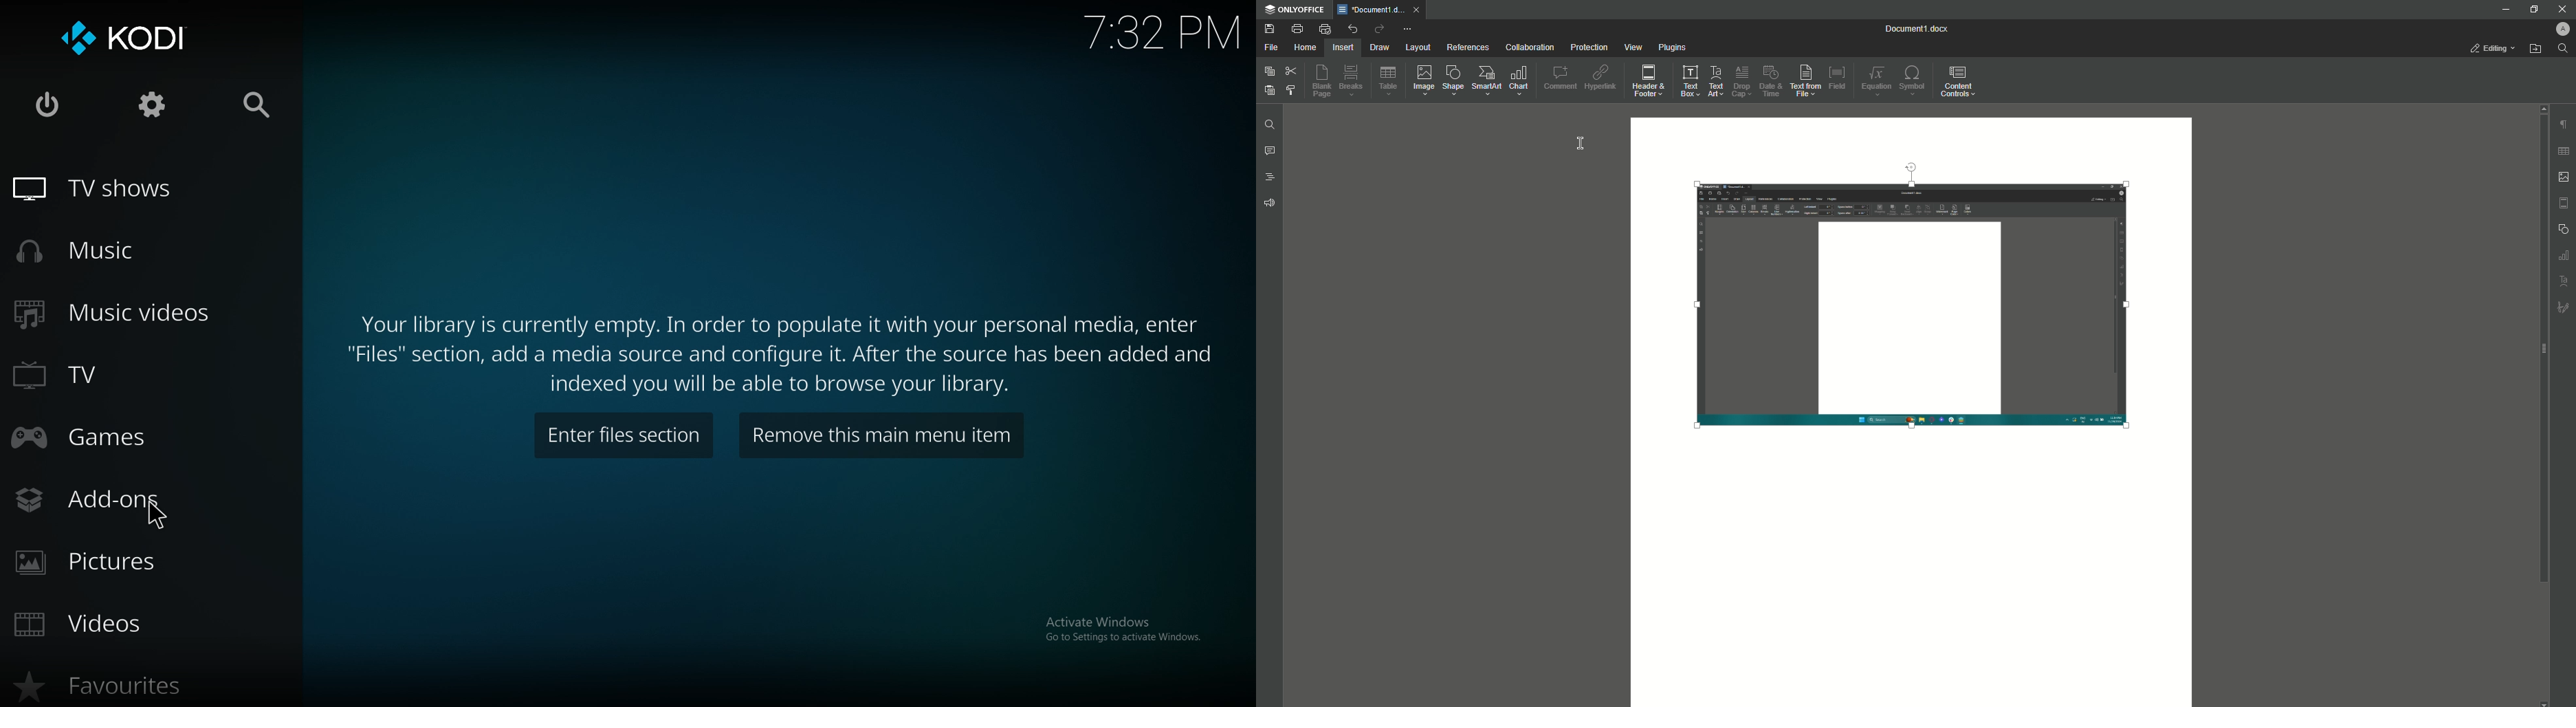 The width and height of the screenshot is (2576, 728). What do you see at coordinates (101, 189) in the screenshot?
I see `tv shows` at bounding box center [101, 189].